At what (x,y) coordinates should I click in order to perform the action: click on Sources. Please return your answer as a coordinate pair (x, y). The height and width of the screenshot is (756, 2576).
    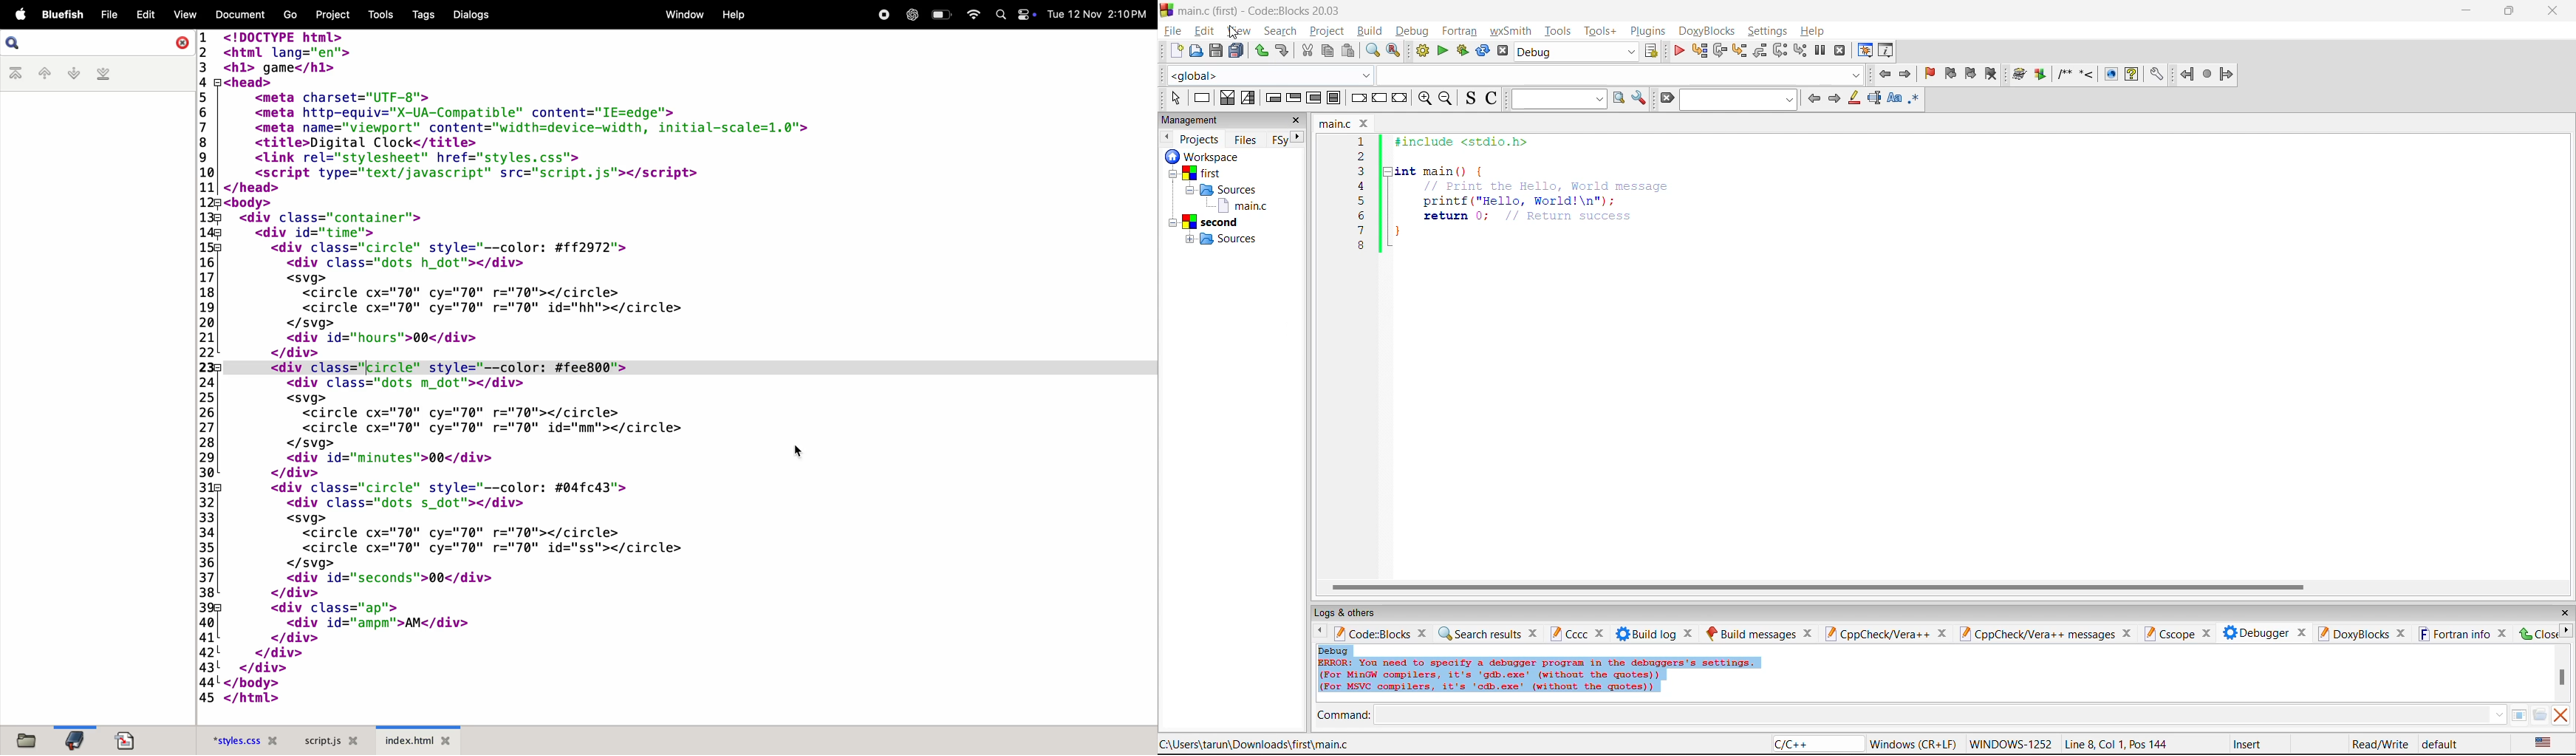
    Looking at the image, I should click on (1231, 239).